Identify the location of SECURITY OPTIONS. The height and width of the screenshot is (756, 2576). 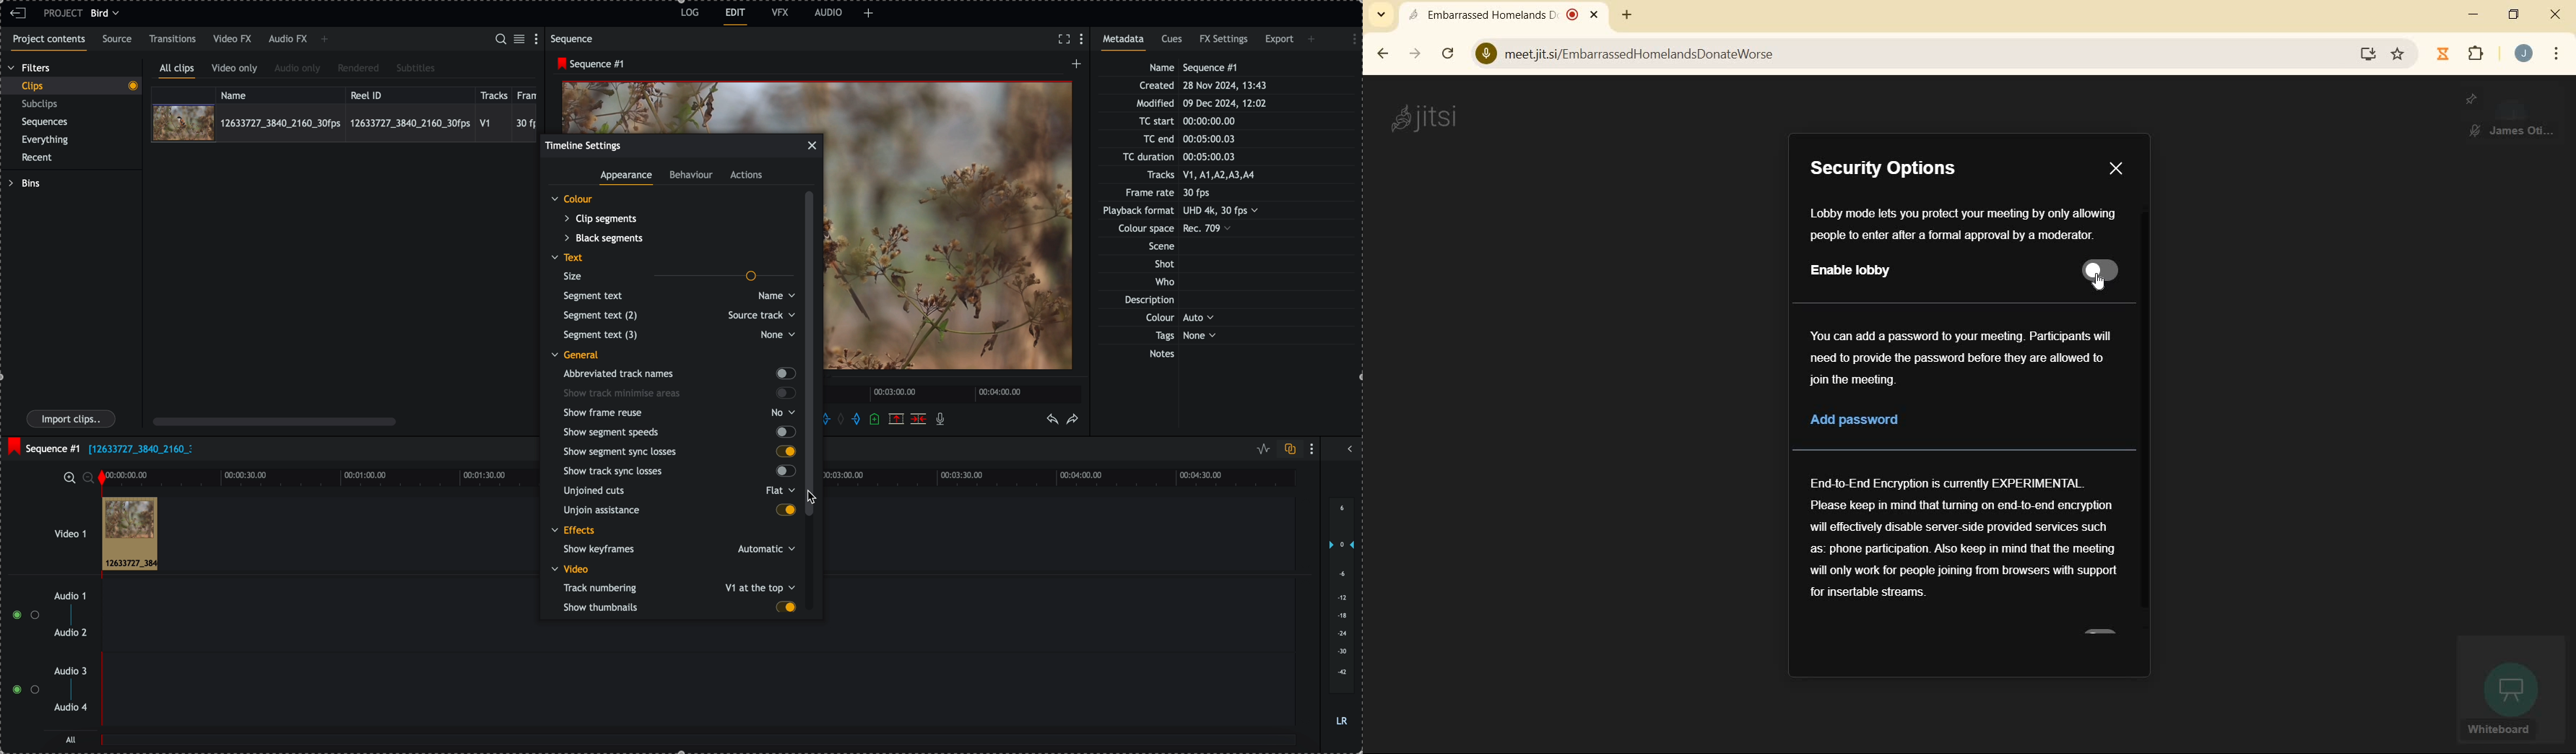
(1888, 171).